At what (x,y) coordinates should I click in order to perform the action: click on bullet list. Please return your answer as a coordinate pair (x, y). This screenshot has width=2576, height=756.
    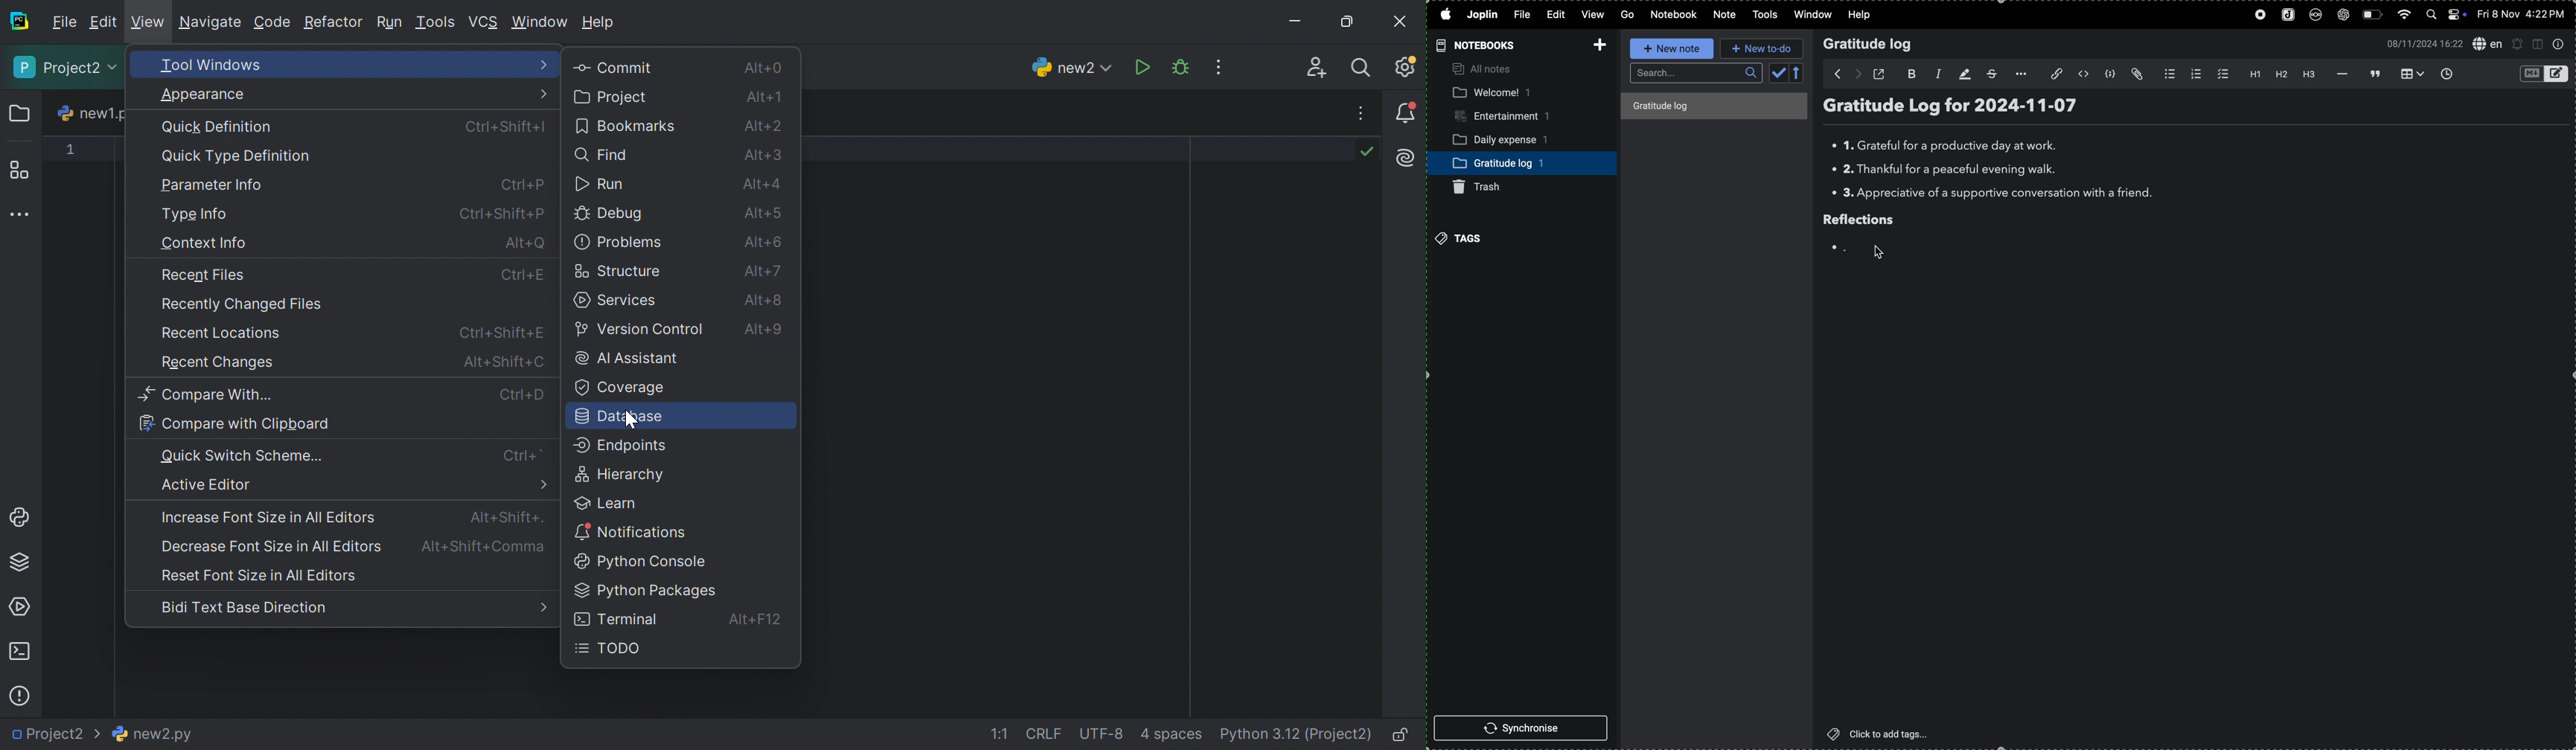
    Looking at the image, I should click on (2166, 74).